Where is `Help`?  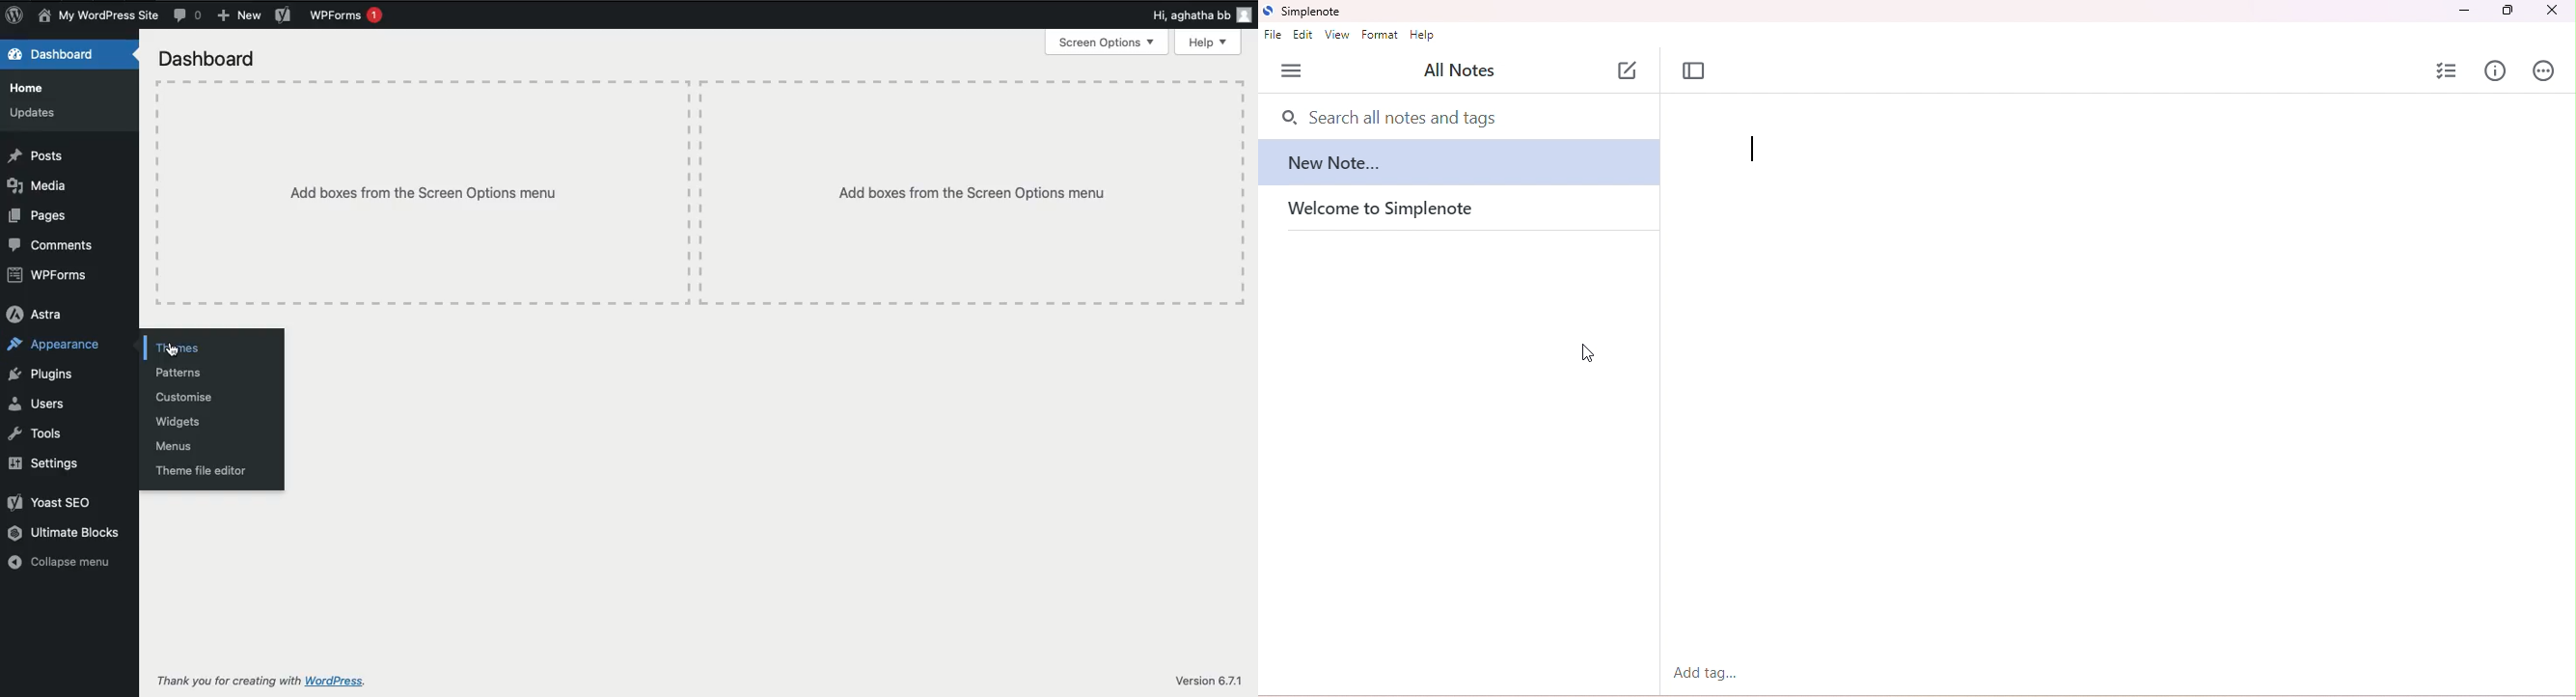 Help is located at coordinates (1208, 43).